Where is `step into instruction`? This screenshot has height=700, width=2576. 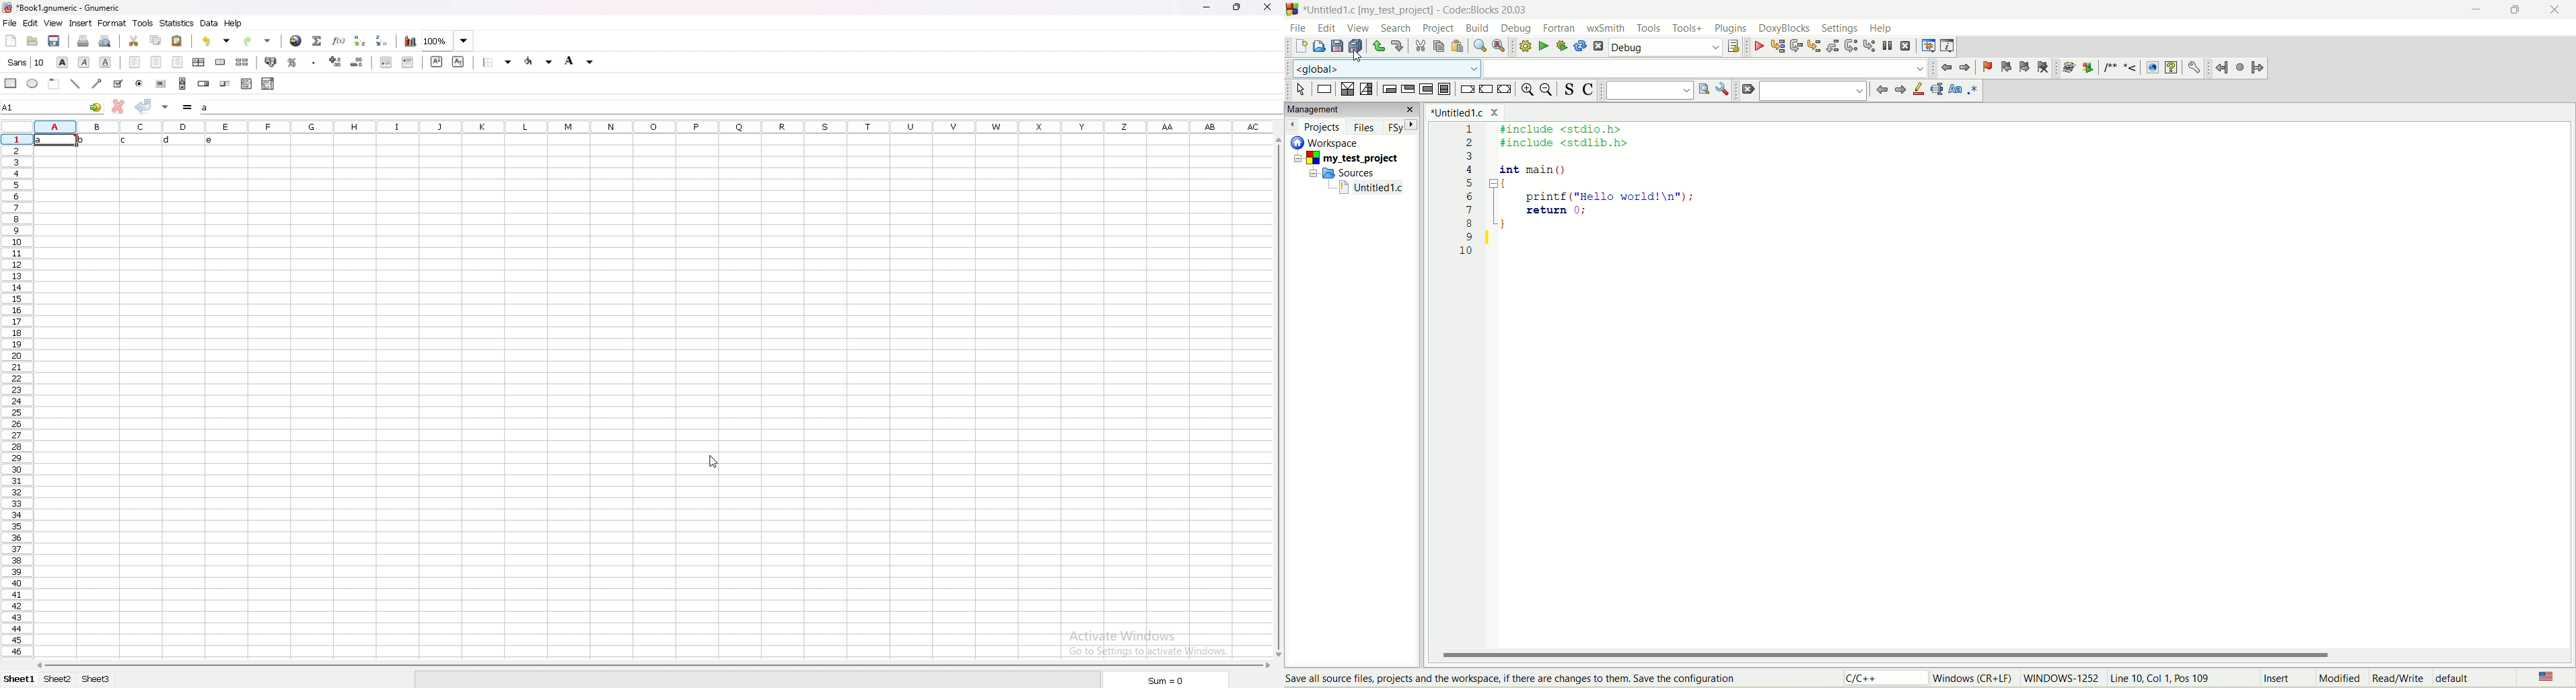 step into instruction is located at coordinates (1869, 46).